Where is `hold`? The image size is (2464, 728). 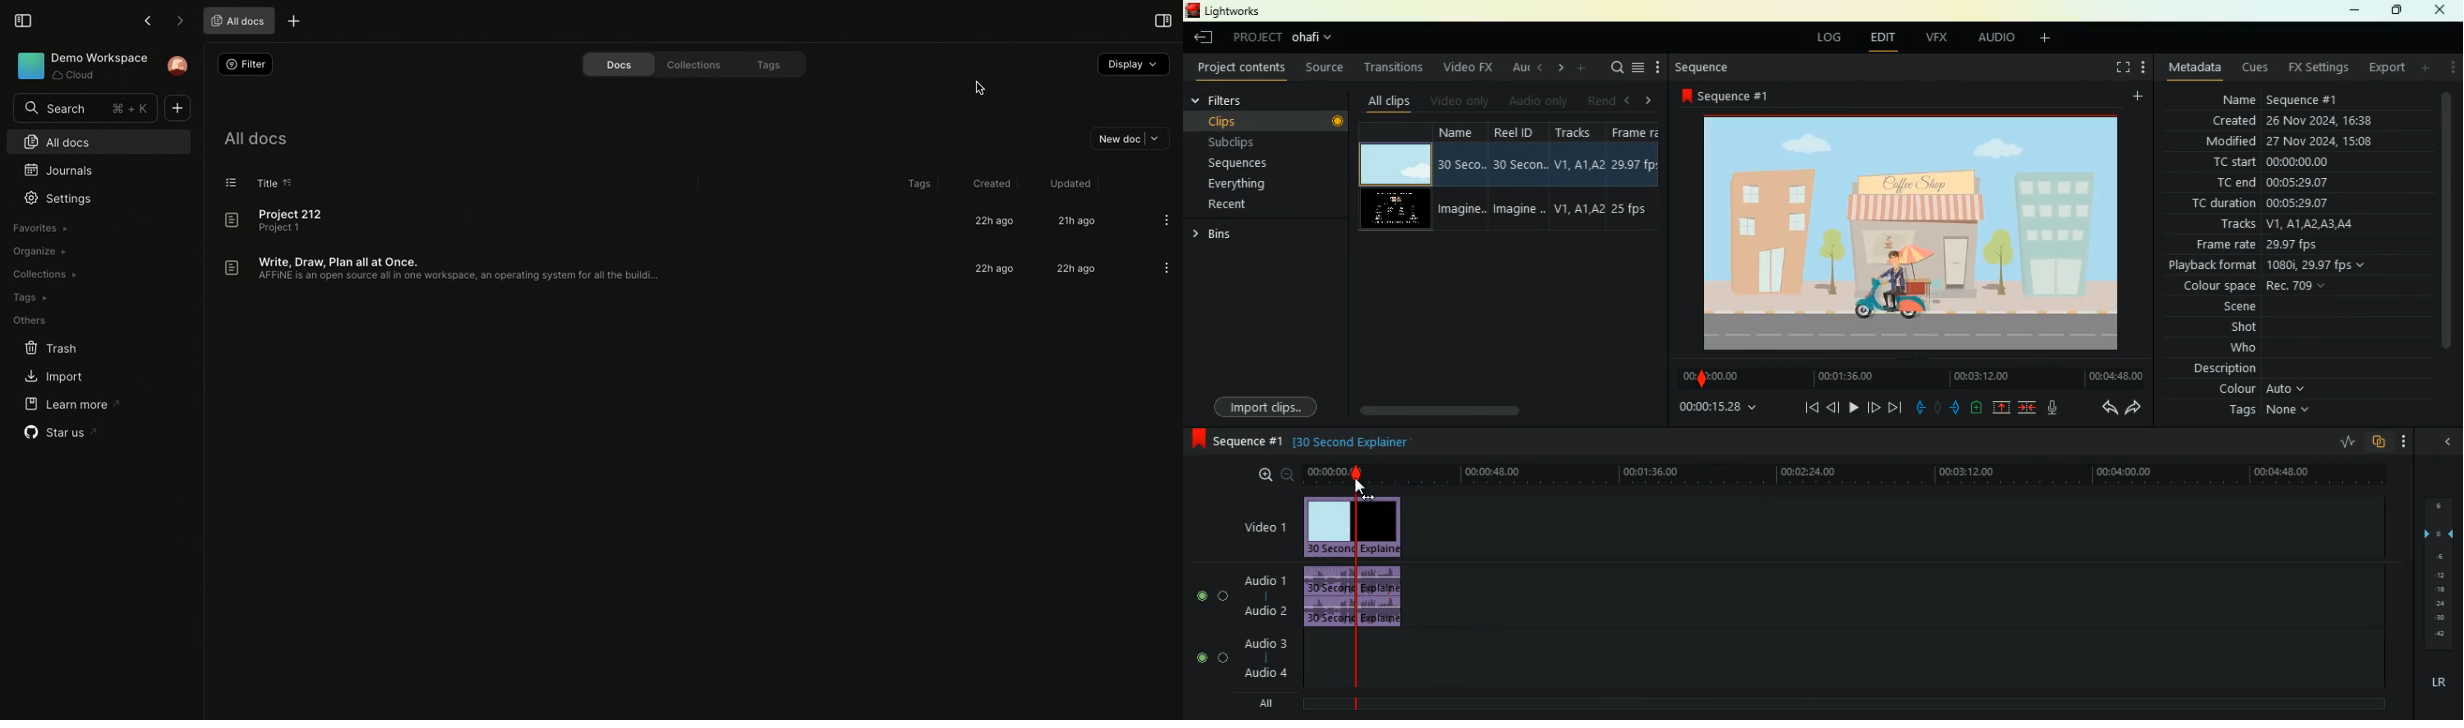
hold is located at coordinates (1937, 407).